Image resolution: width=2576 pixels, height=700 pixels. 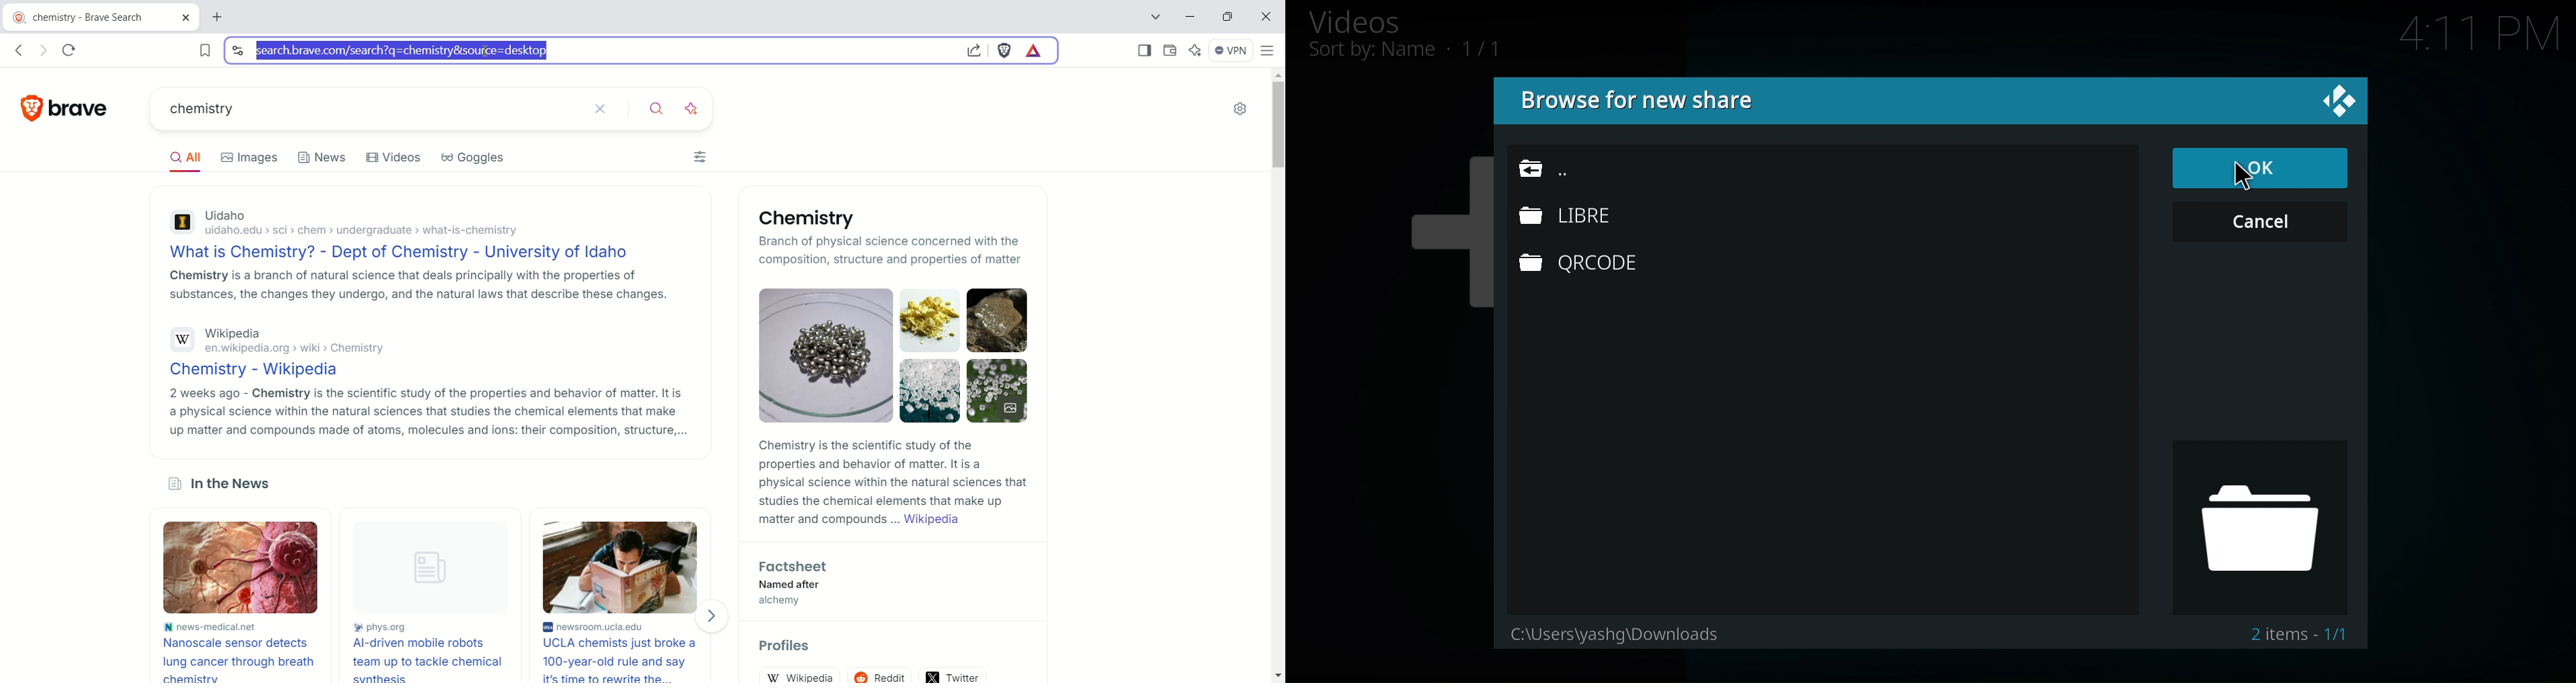 I want to click on Wikipedia, so click(x=234, y=334).